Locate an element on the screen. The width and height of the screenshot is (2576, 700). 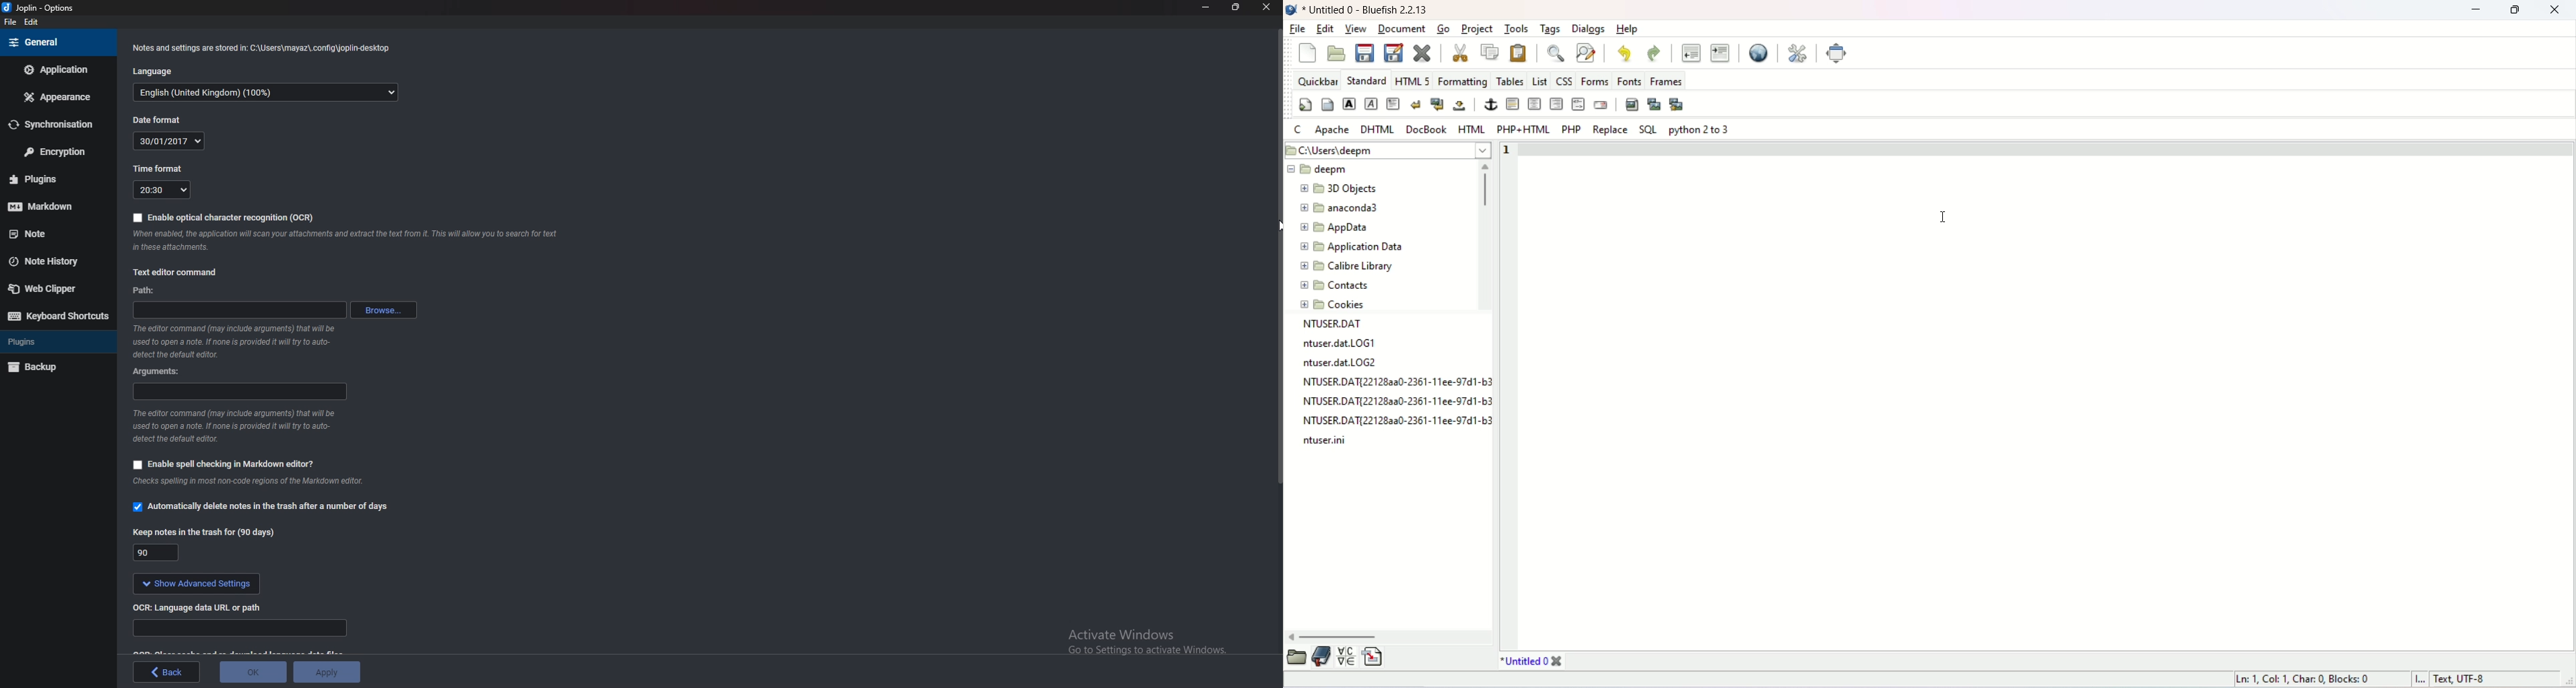
Application is located at coordinates (57, 70).